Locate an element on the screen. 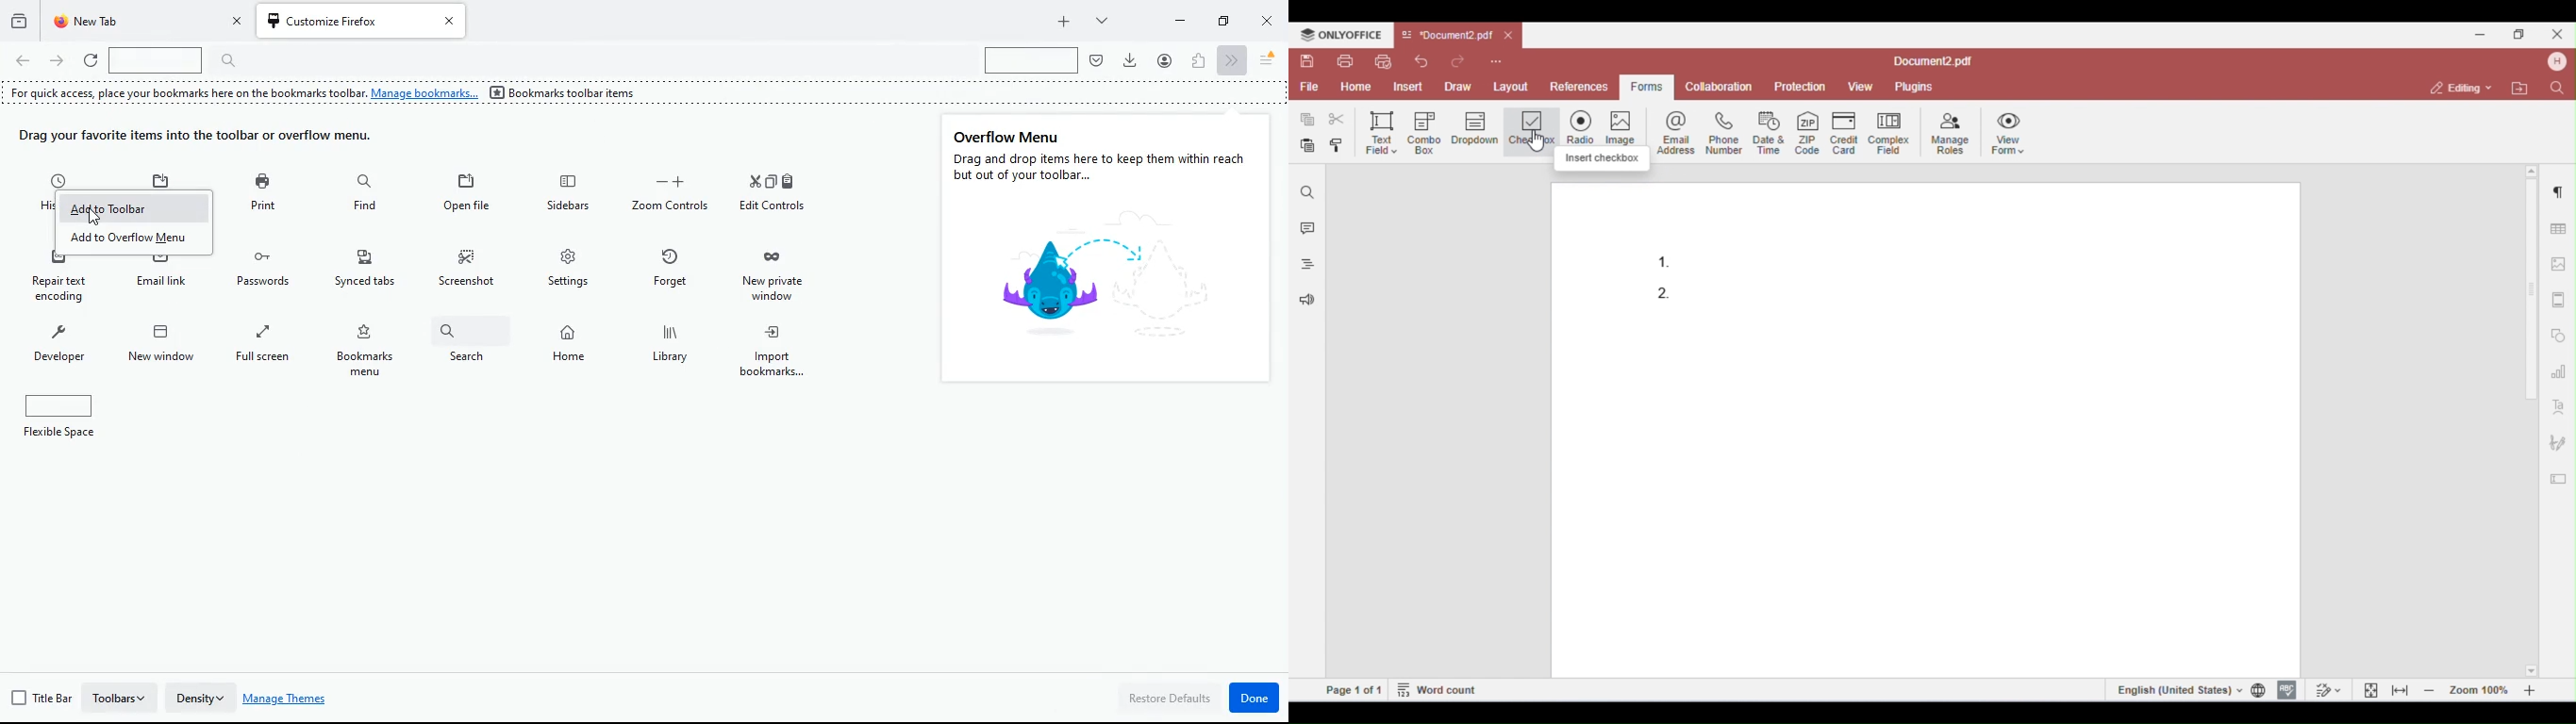 Image resolution: width=2576 pixels, height=728 pixels. email link is located at coordinates (170, 276).